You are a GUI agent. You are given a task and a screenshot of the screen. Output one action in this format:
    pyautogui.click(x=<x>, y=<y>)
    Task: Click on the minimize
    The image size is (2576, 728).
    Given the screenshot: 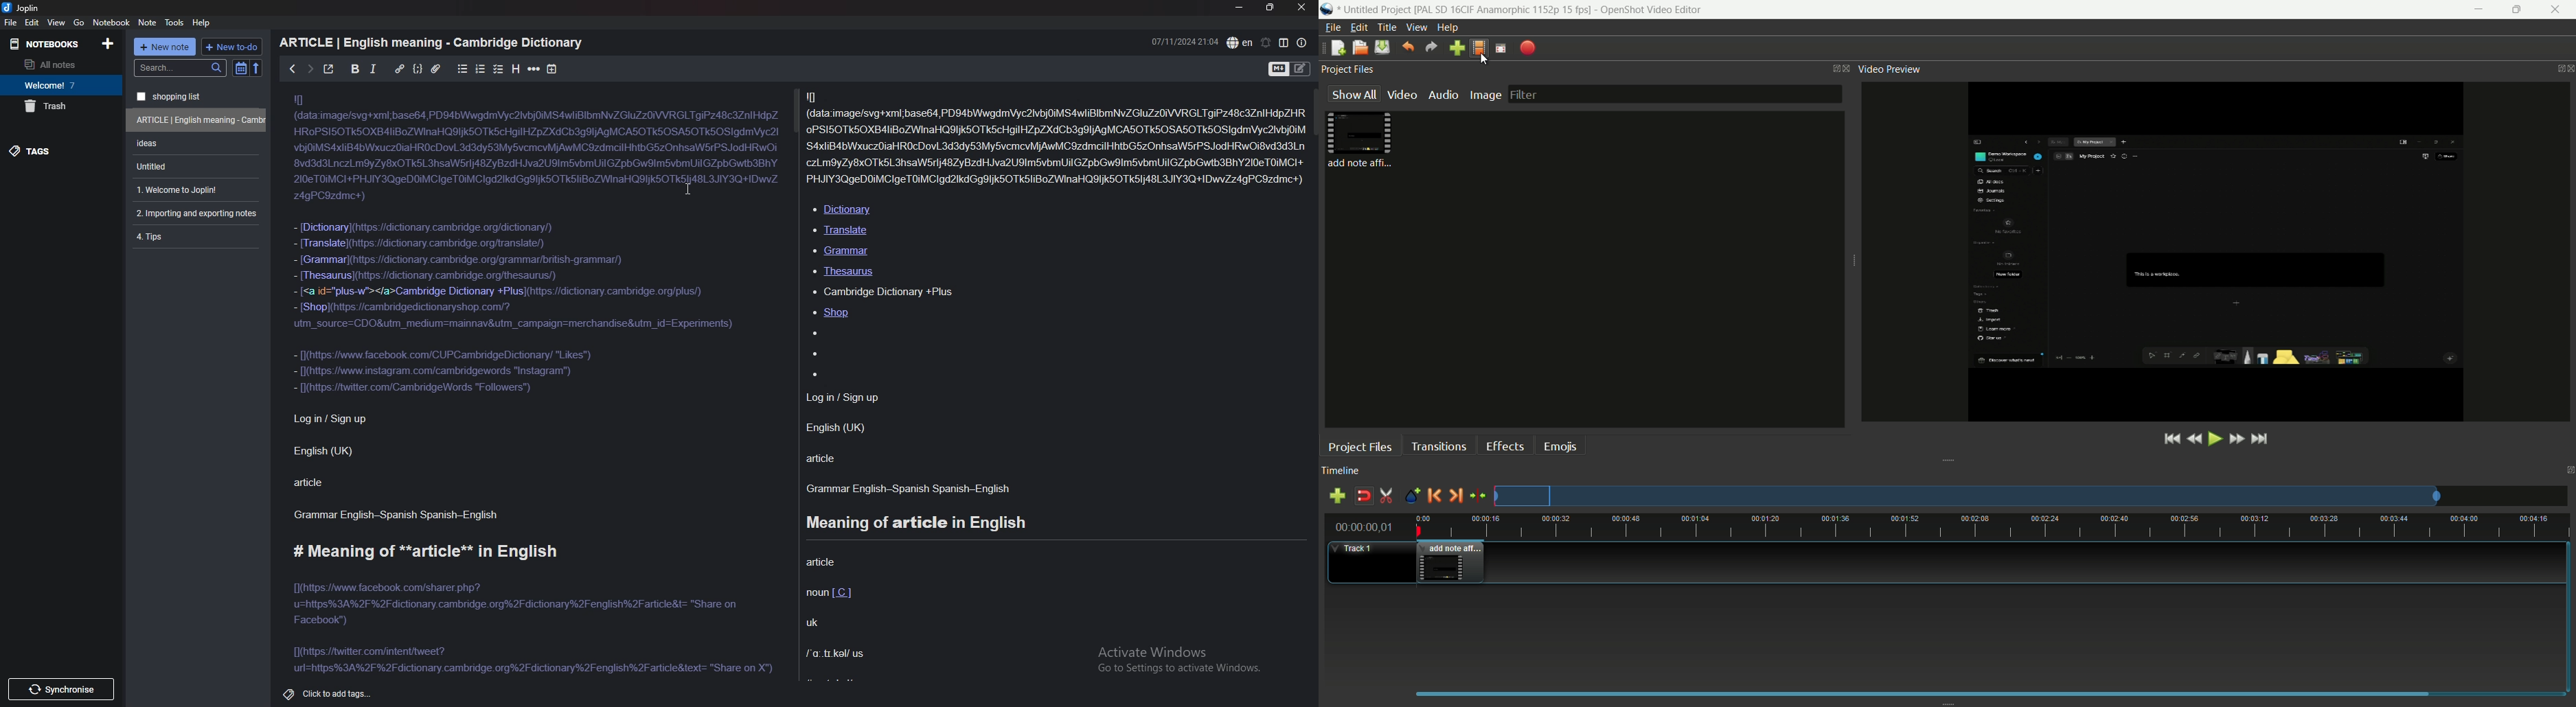 What is the action you would take?
    pyautogui.click(x=1239, y=8)
    